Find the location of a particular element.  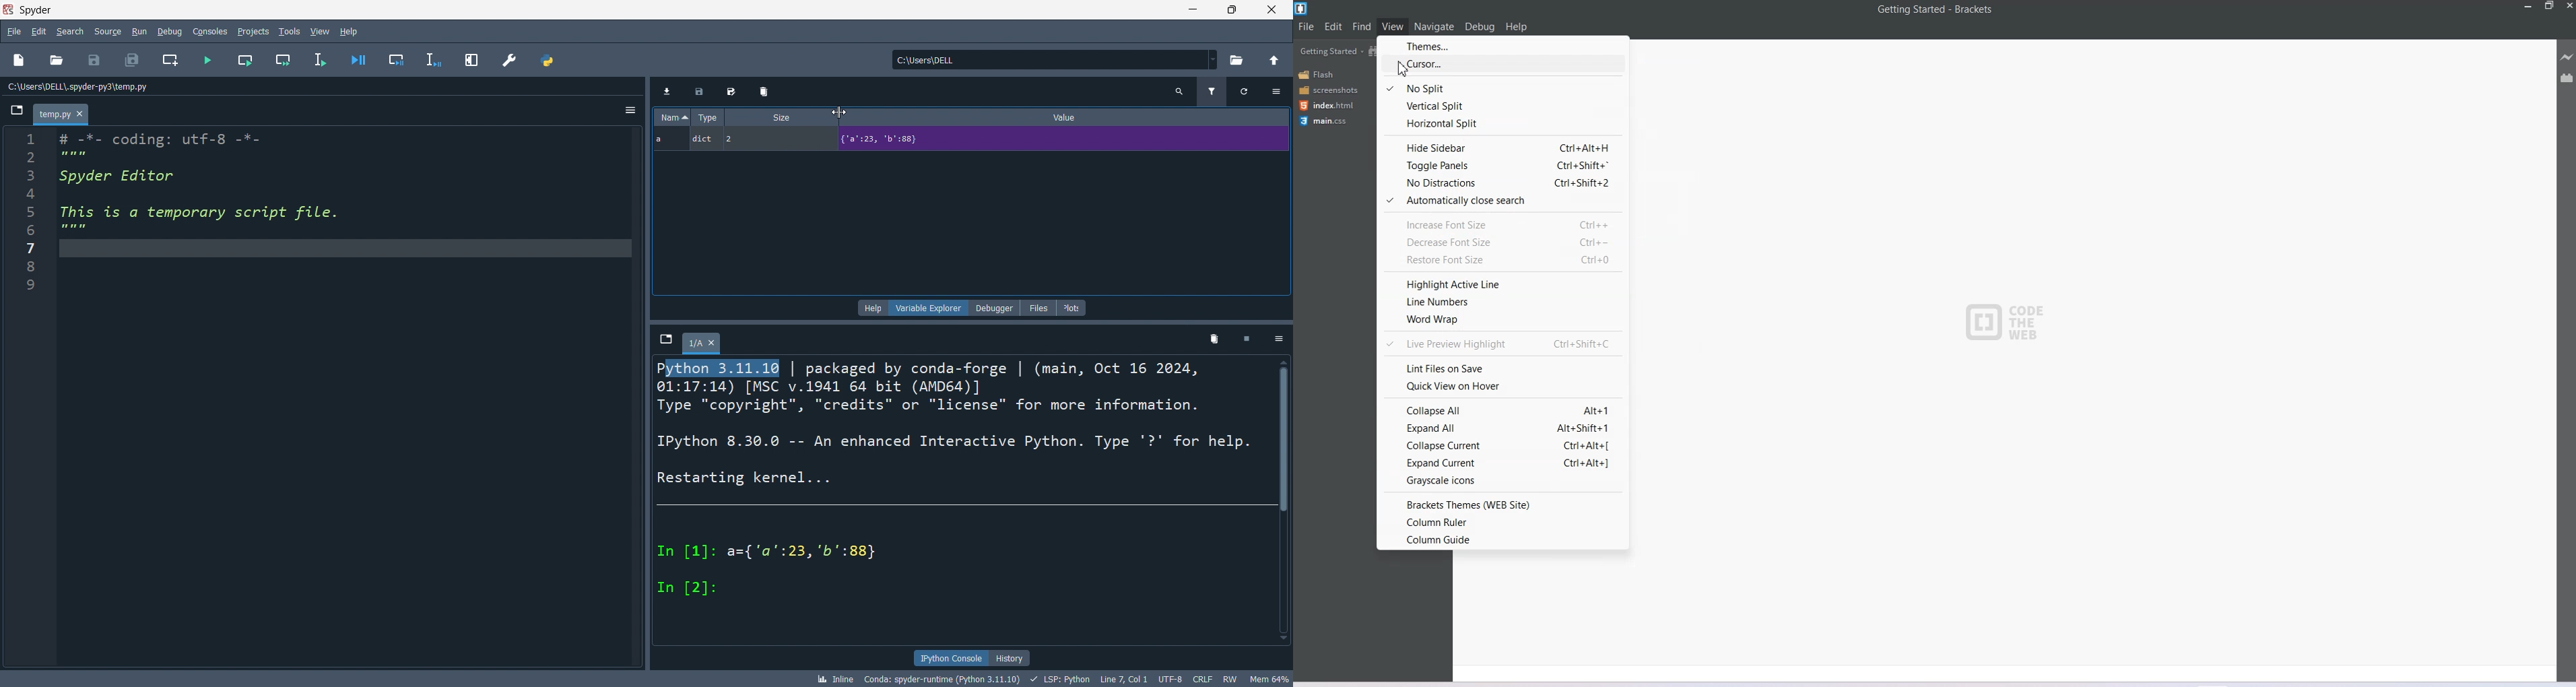

filter is located at coordinates (1211, 92).